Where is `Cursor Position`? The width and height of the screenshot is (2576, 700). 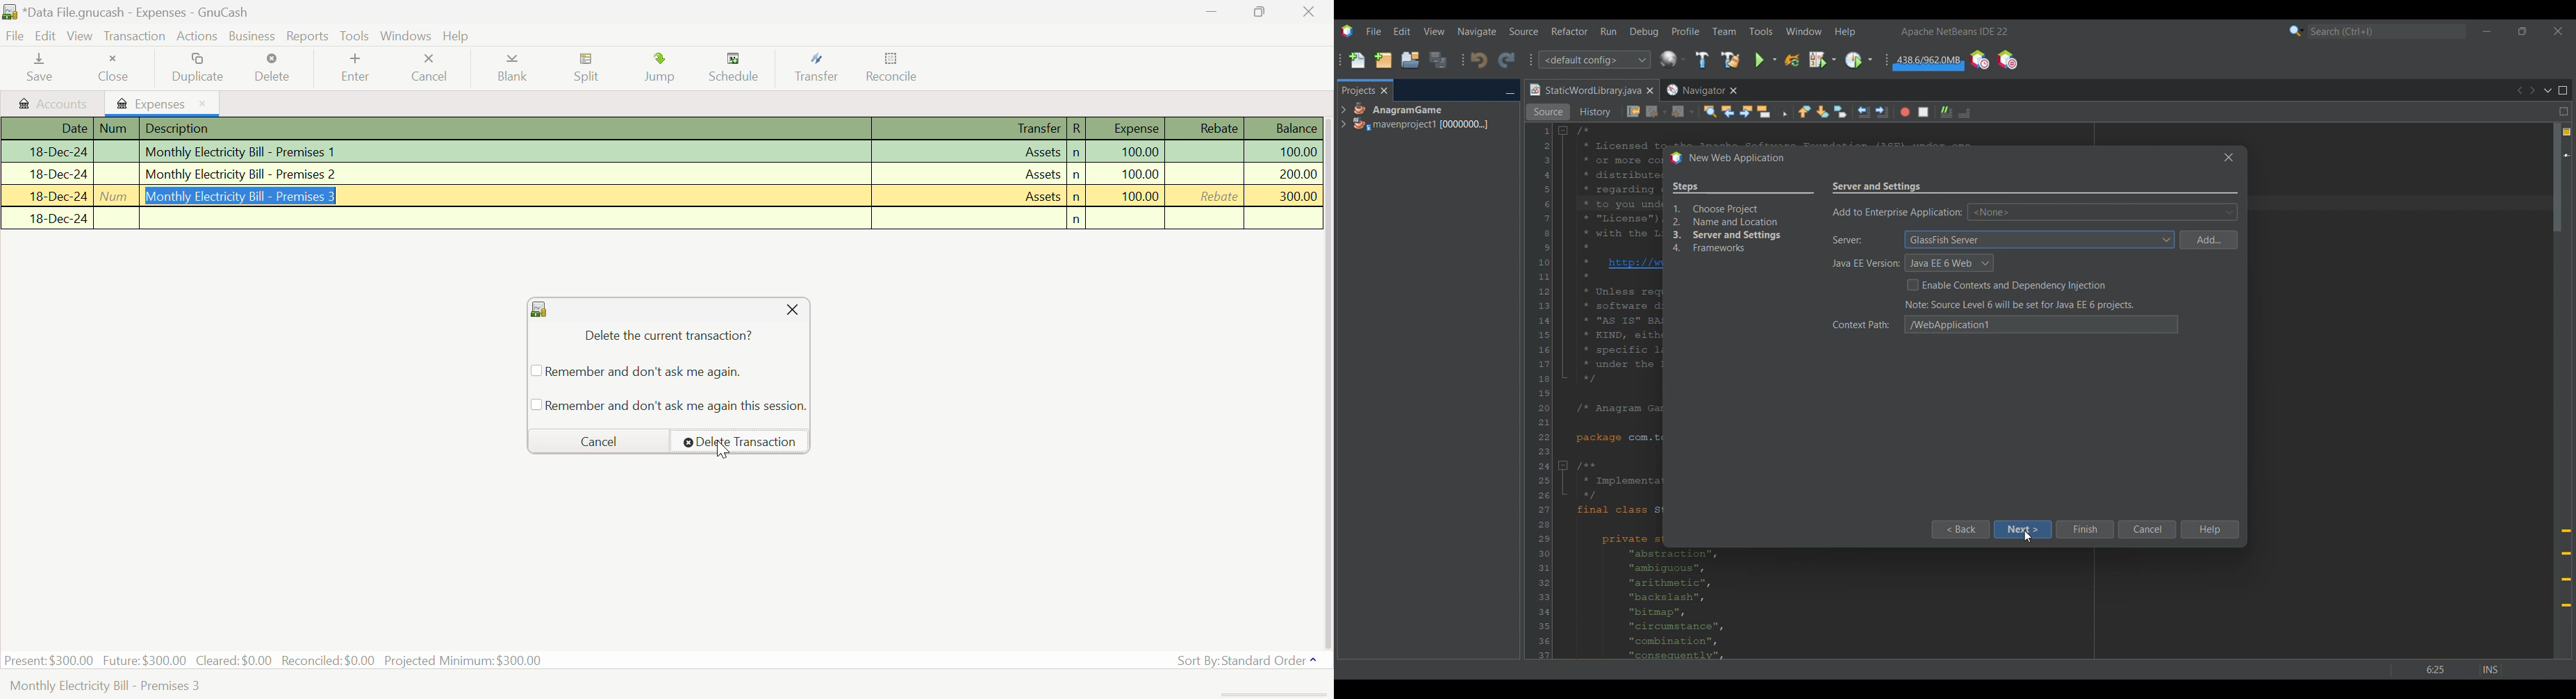
Cursor Position is located at coordinates (724, 450).